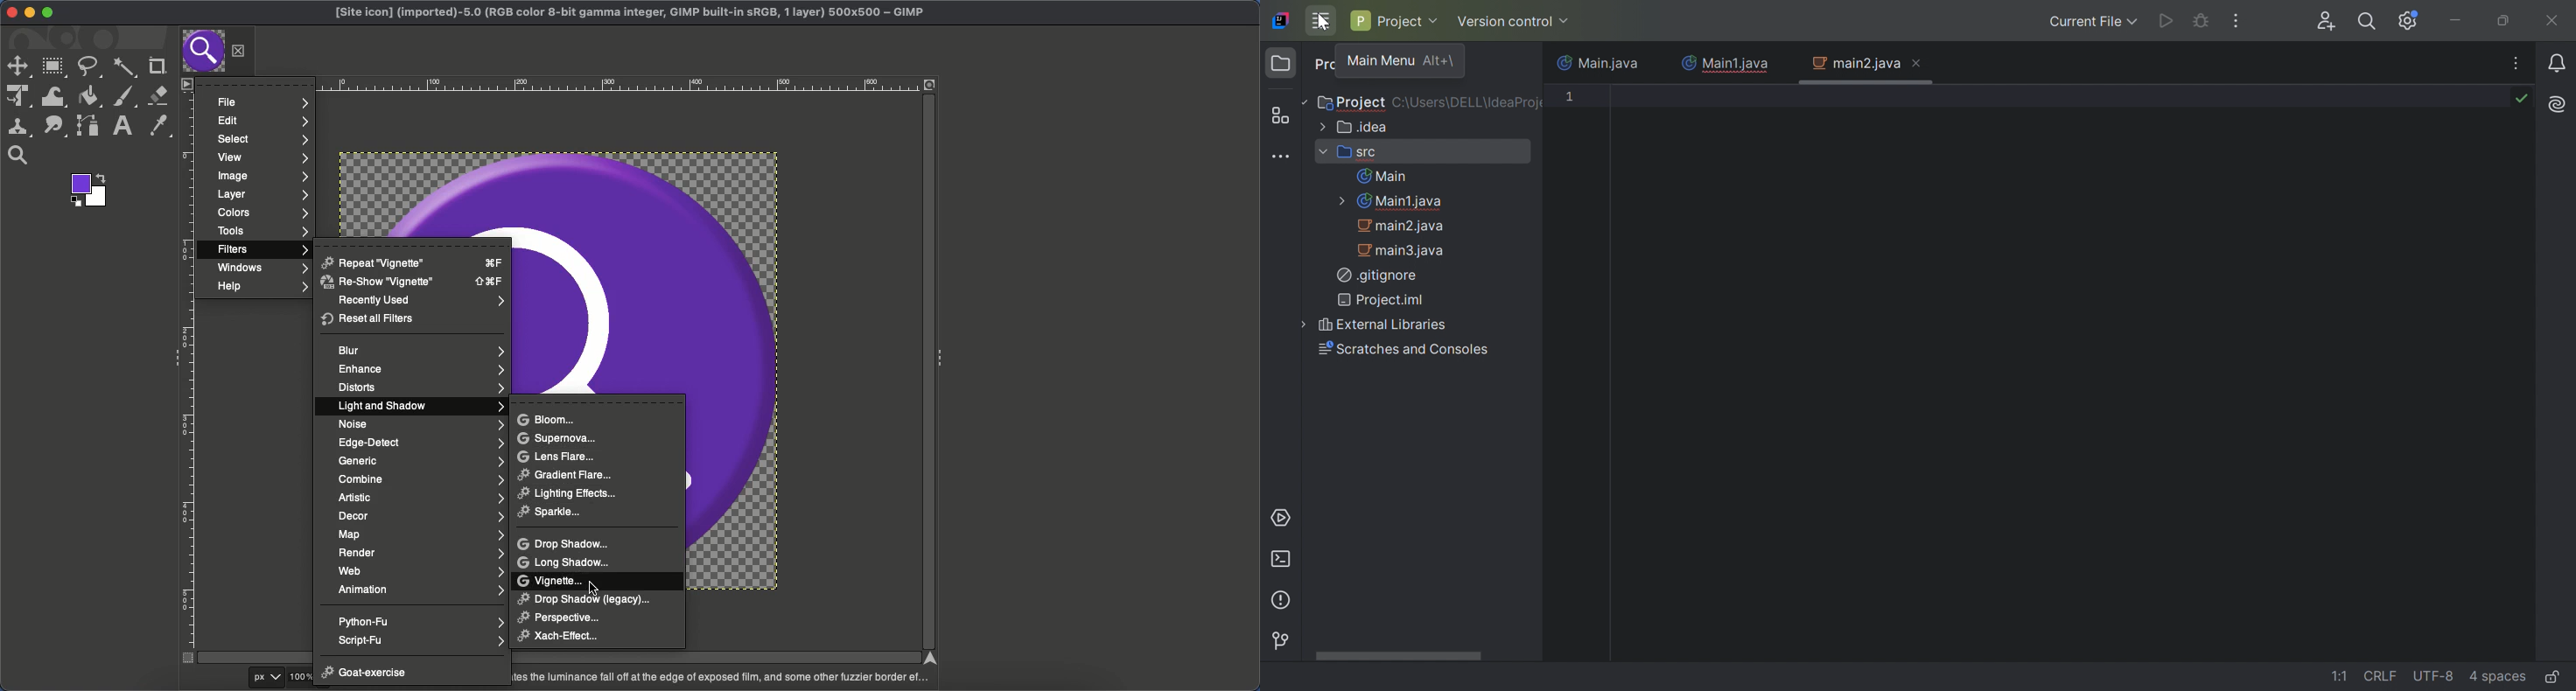 This screenshot has width=2576, height=700. Describe the element at coordinates (546, 419) in the screenshot. I see `Bloom` at that location.